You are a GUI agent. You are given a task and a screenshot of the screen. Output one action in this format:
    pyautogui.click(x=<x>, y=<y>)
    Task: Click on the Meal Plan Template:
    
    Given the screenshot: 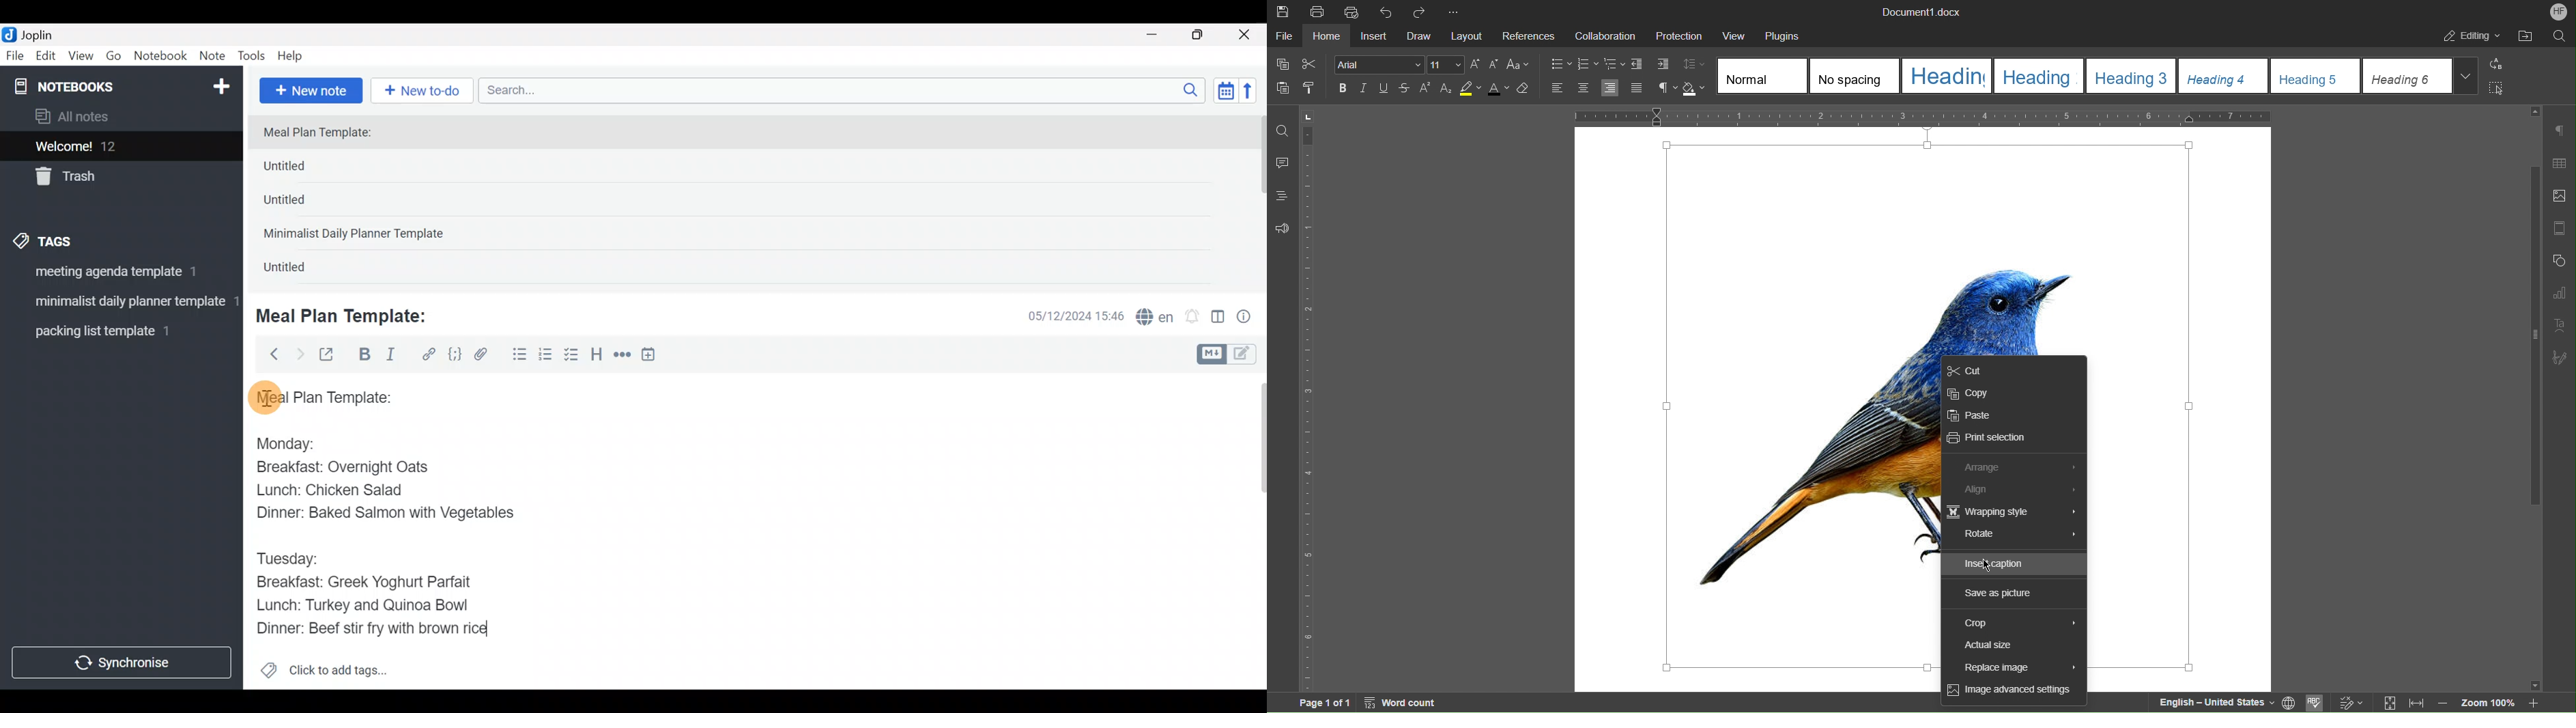 What is the action you would take?
    pyautogui.click(x=350, y=314)
    